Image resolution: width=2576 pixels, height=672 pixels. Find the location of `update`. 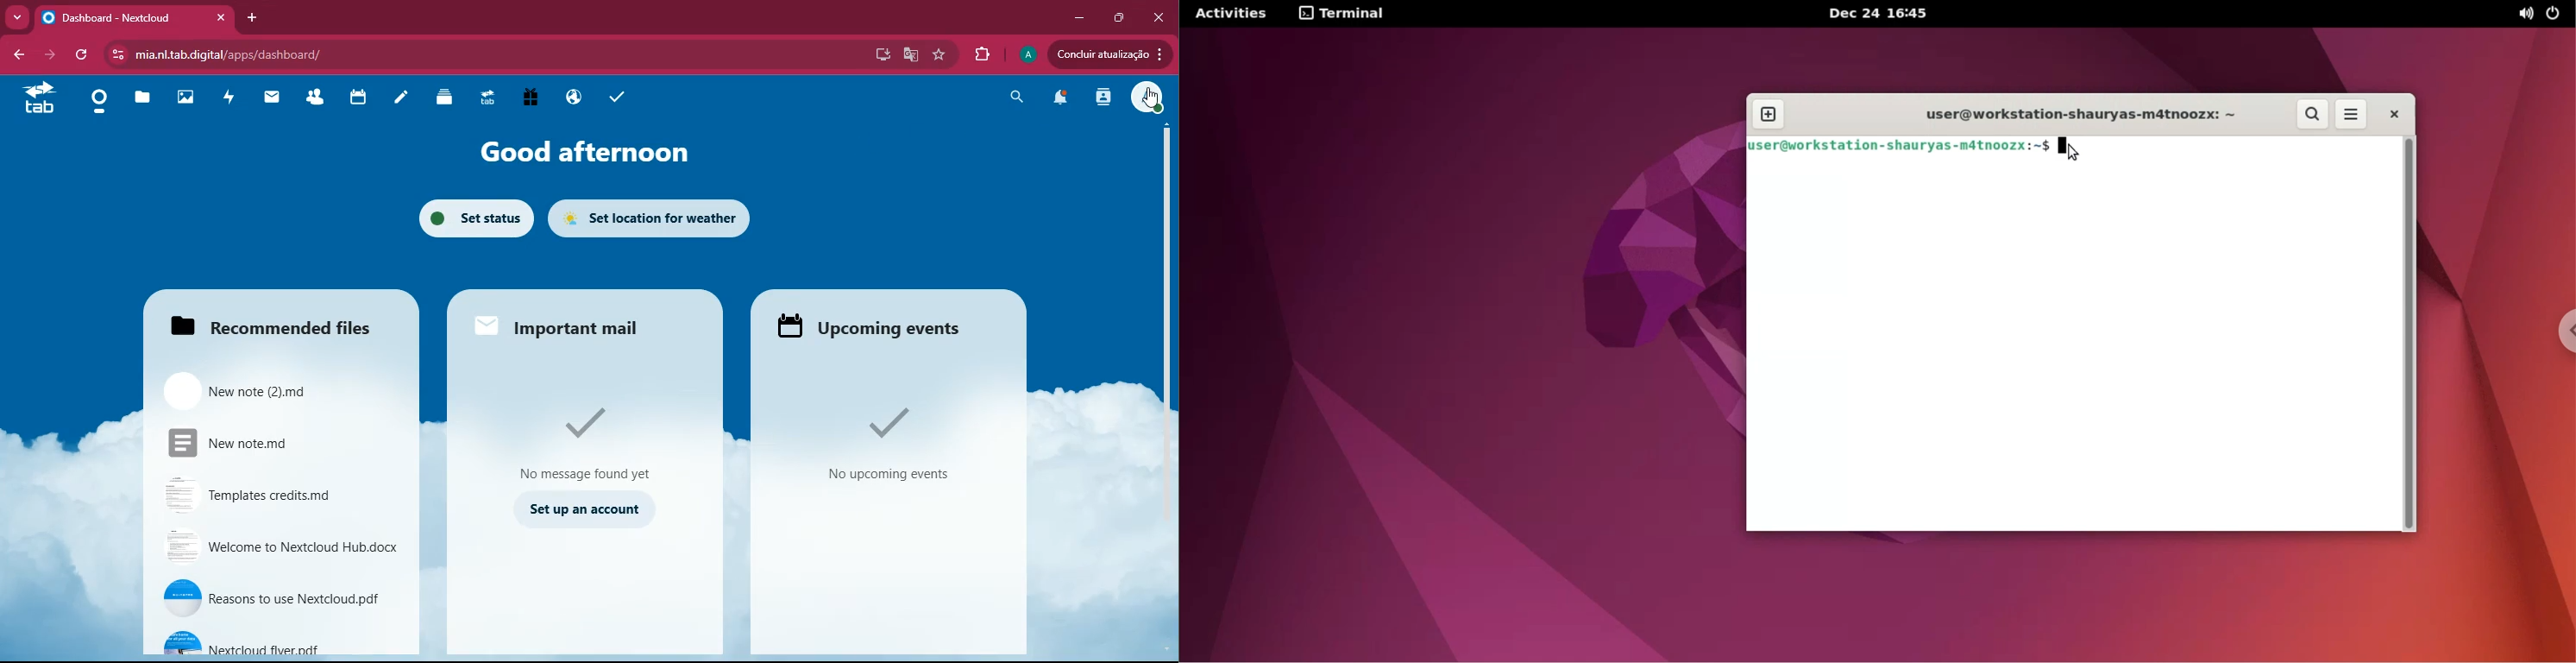

update is located at coordinates (1105, 54).